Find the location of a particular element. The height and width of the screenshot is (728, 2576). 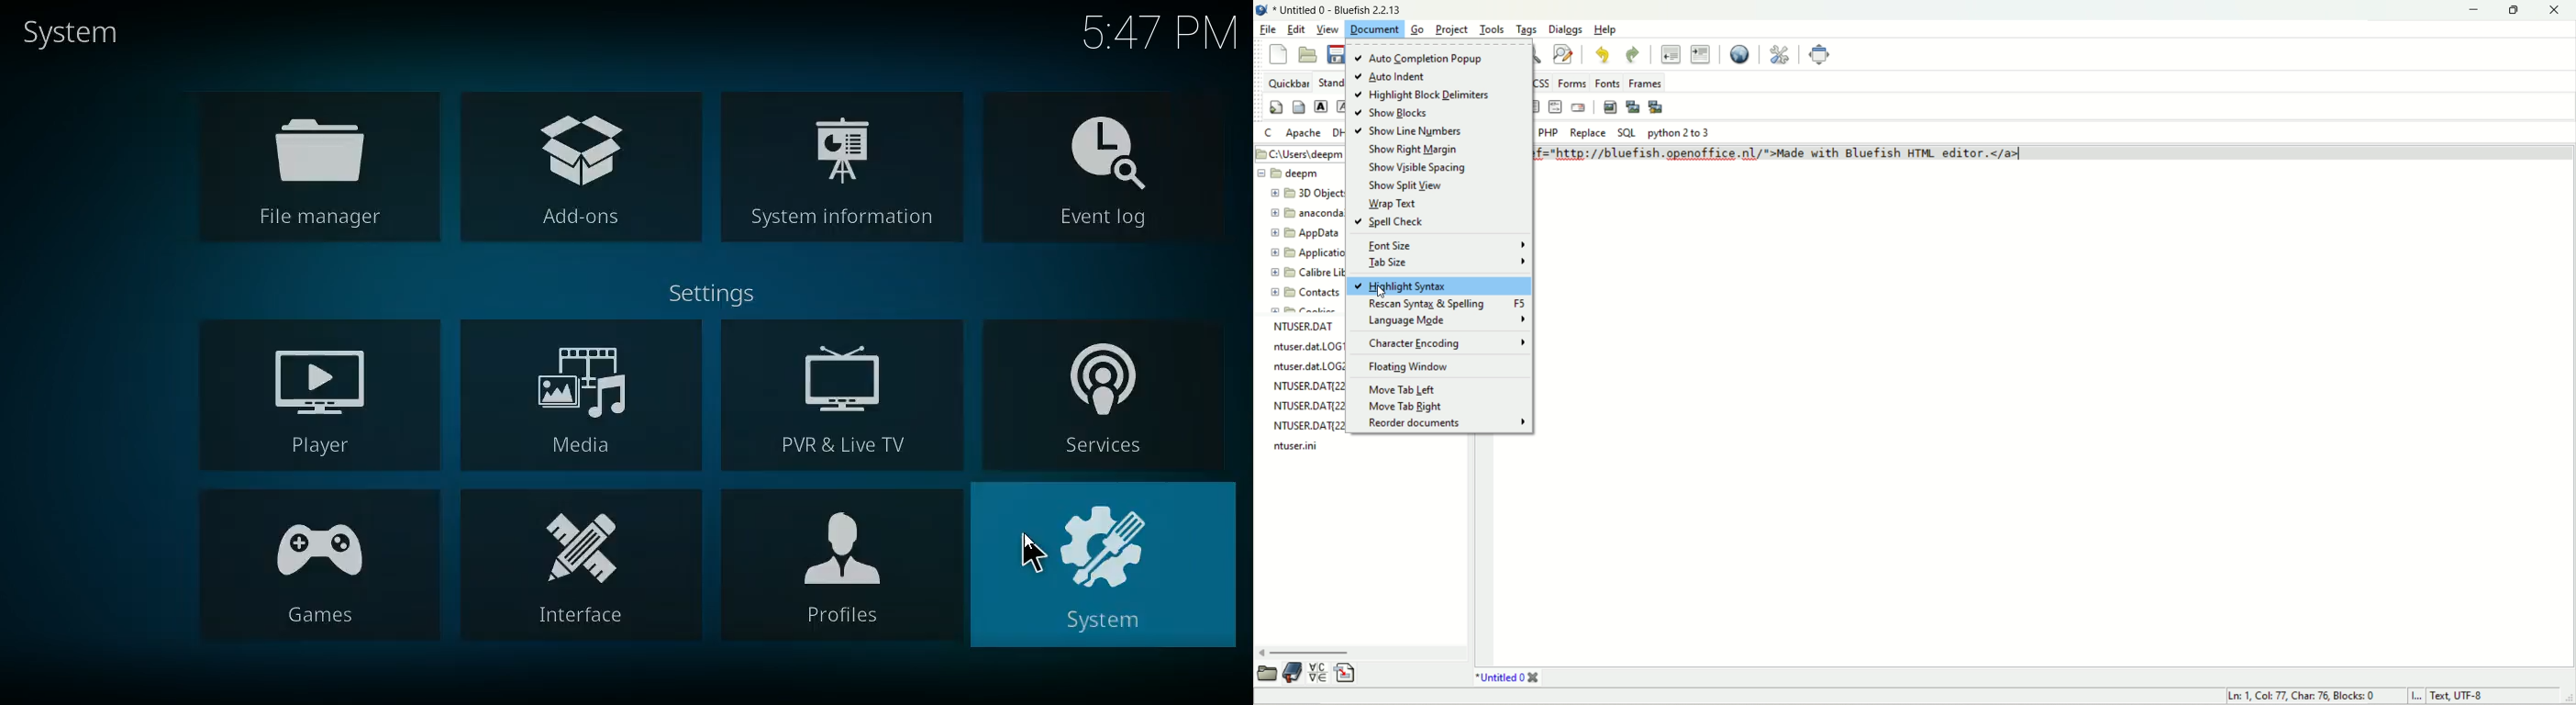

anaconda is located at coordinates (1305, 213).